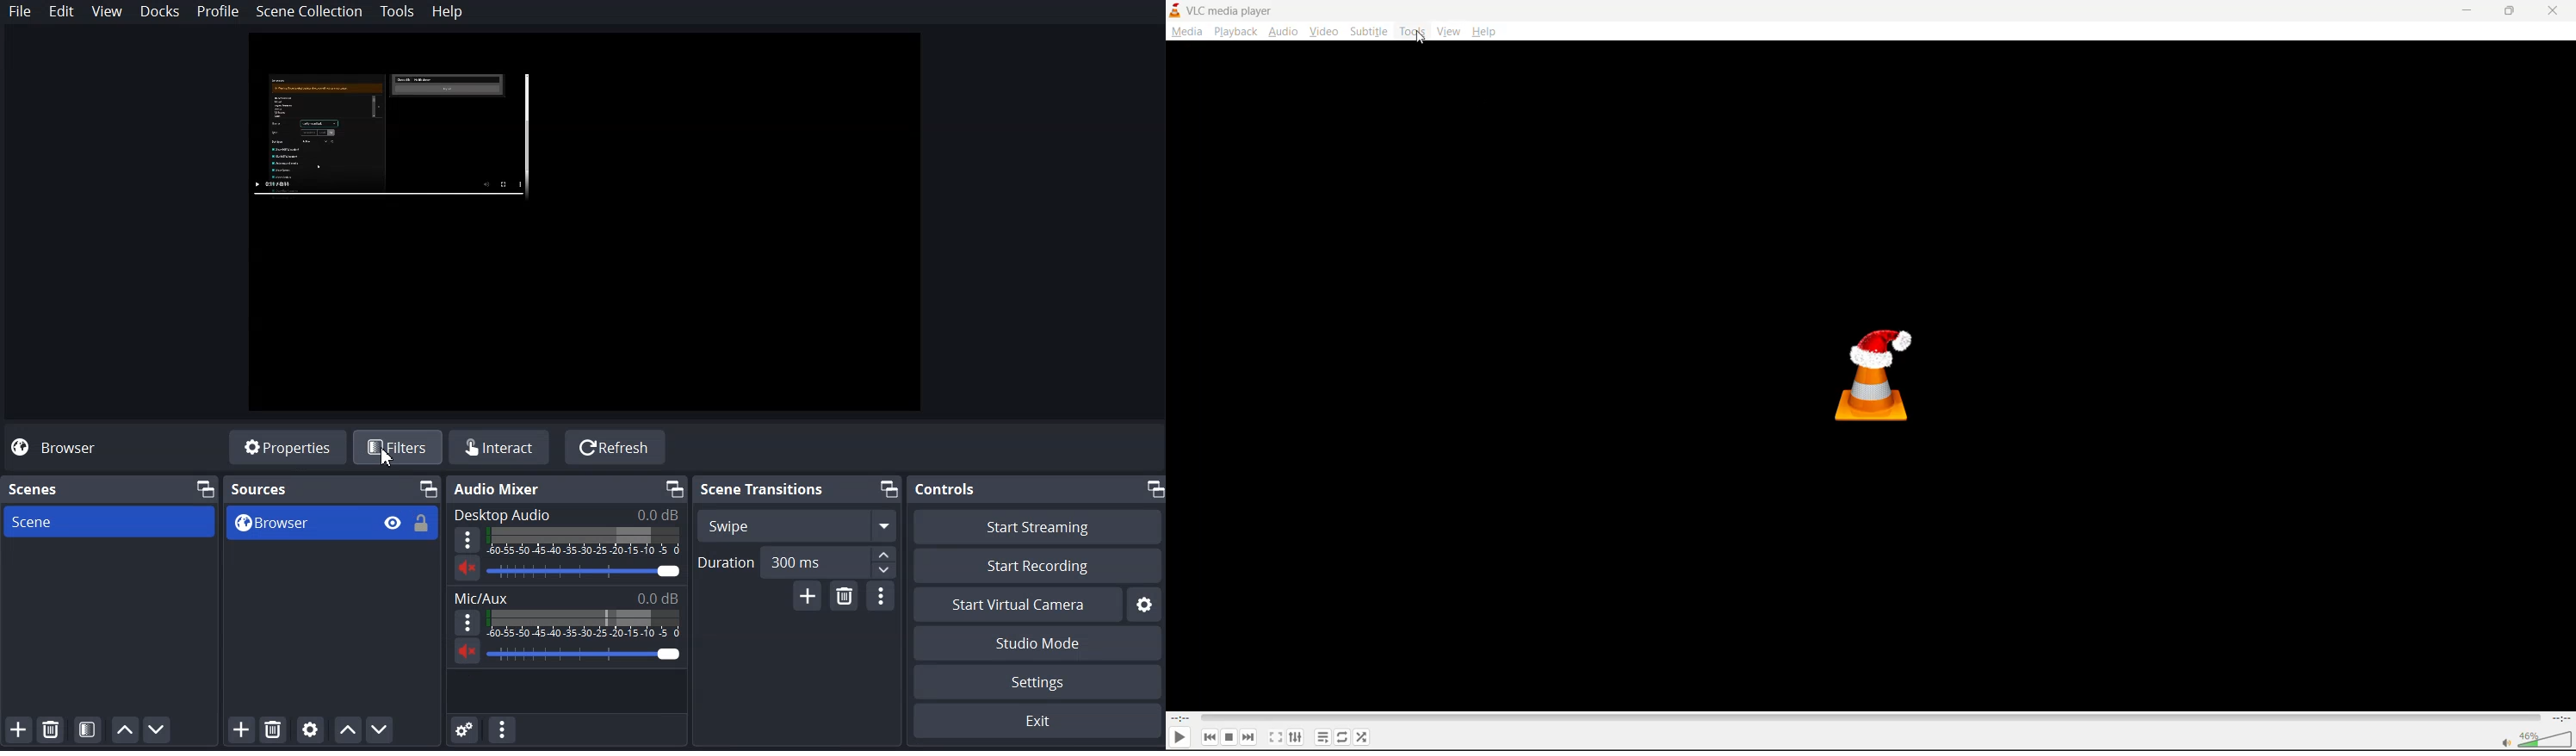 The image size is (2576, 756). Describe the element at coordinates (761, 488) in the screenshot. I see `Scene Transition` at that location.